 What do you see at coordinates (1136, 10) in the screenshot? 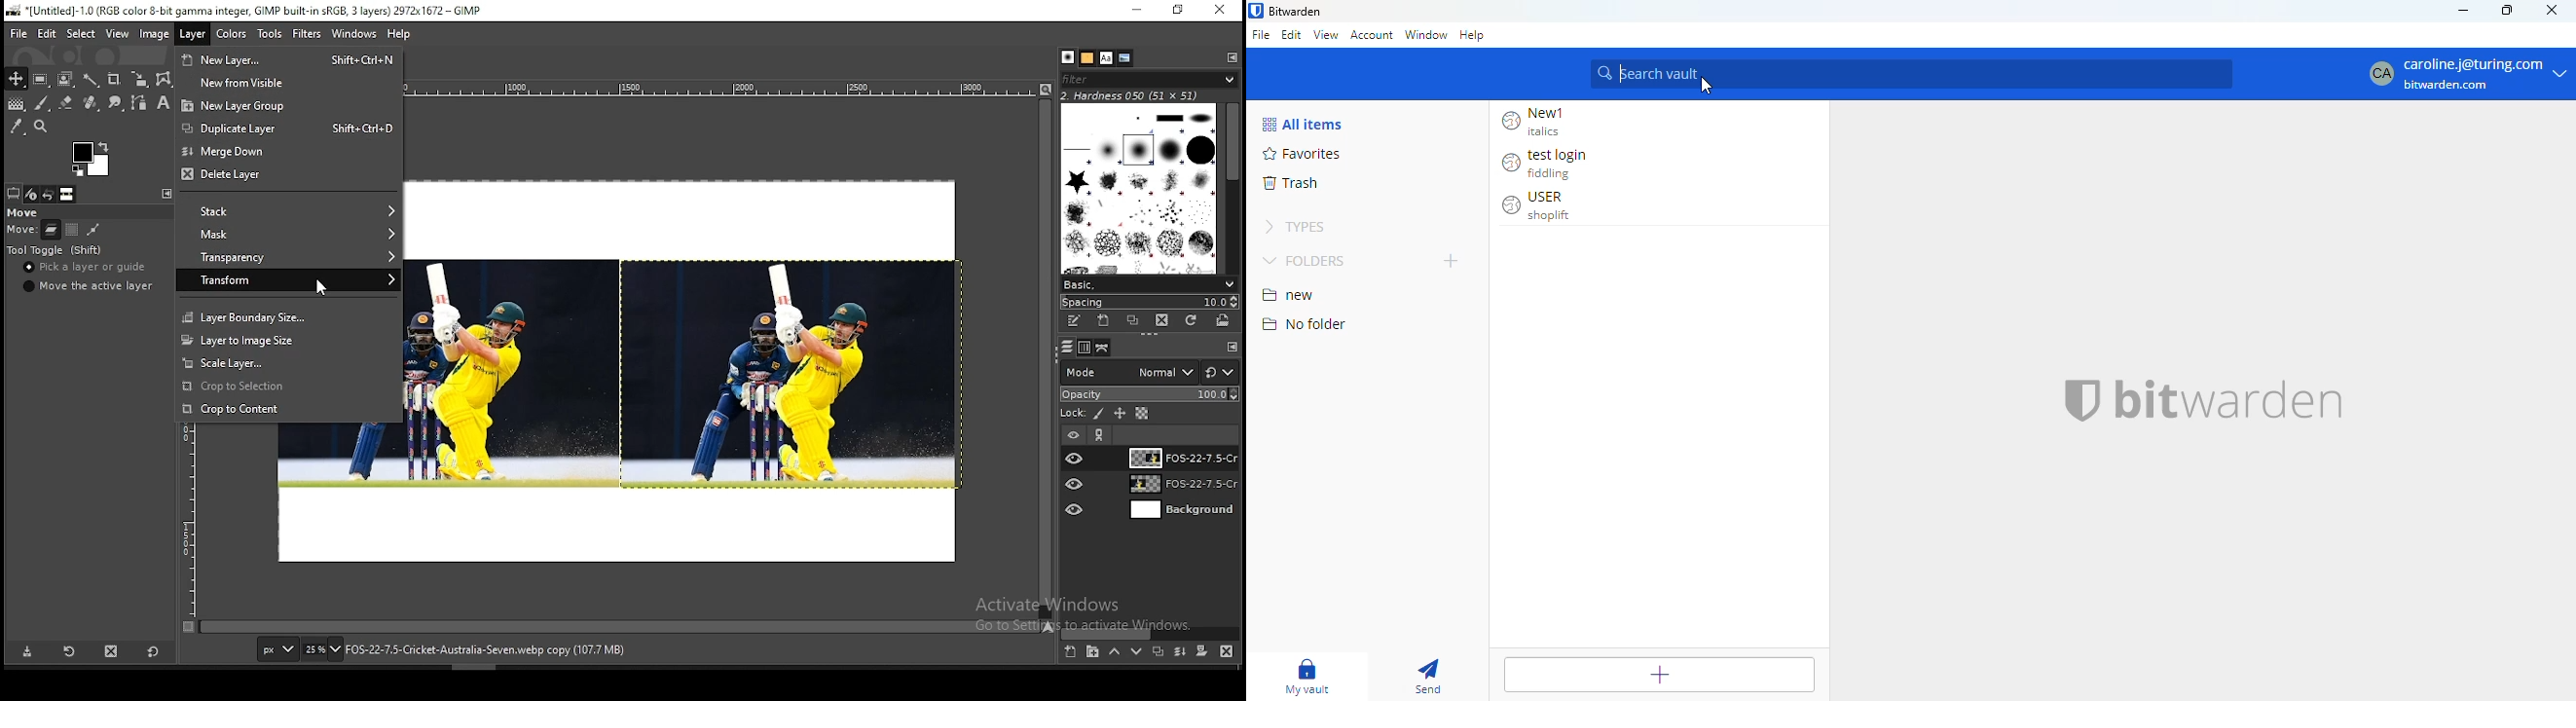
I see `Minimise ` at bounding box center [1136, 10].